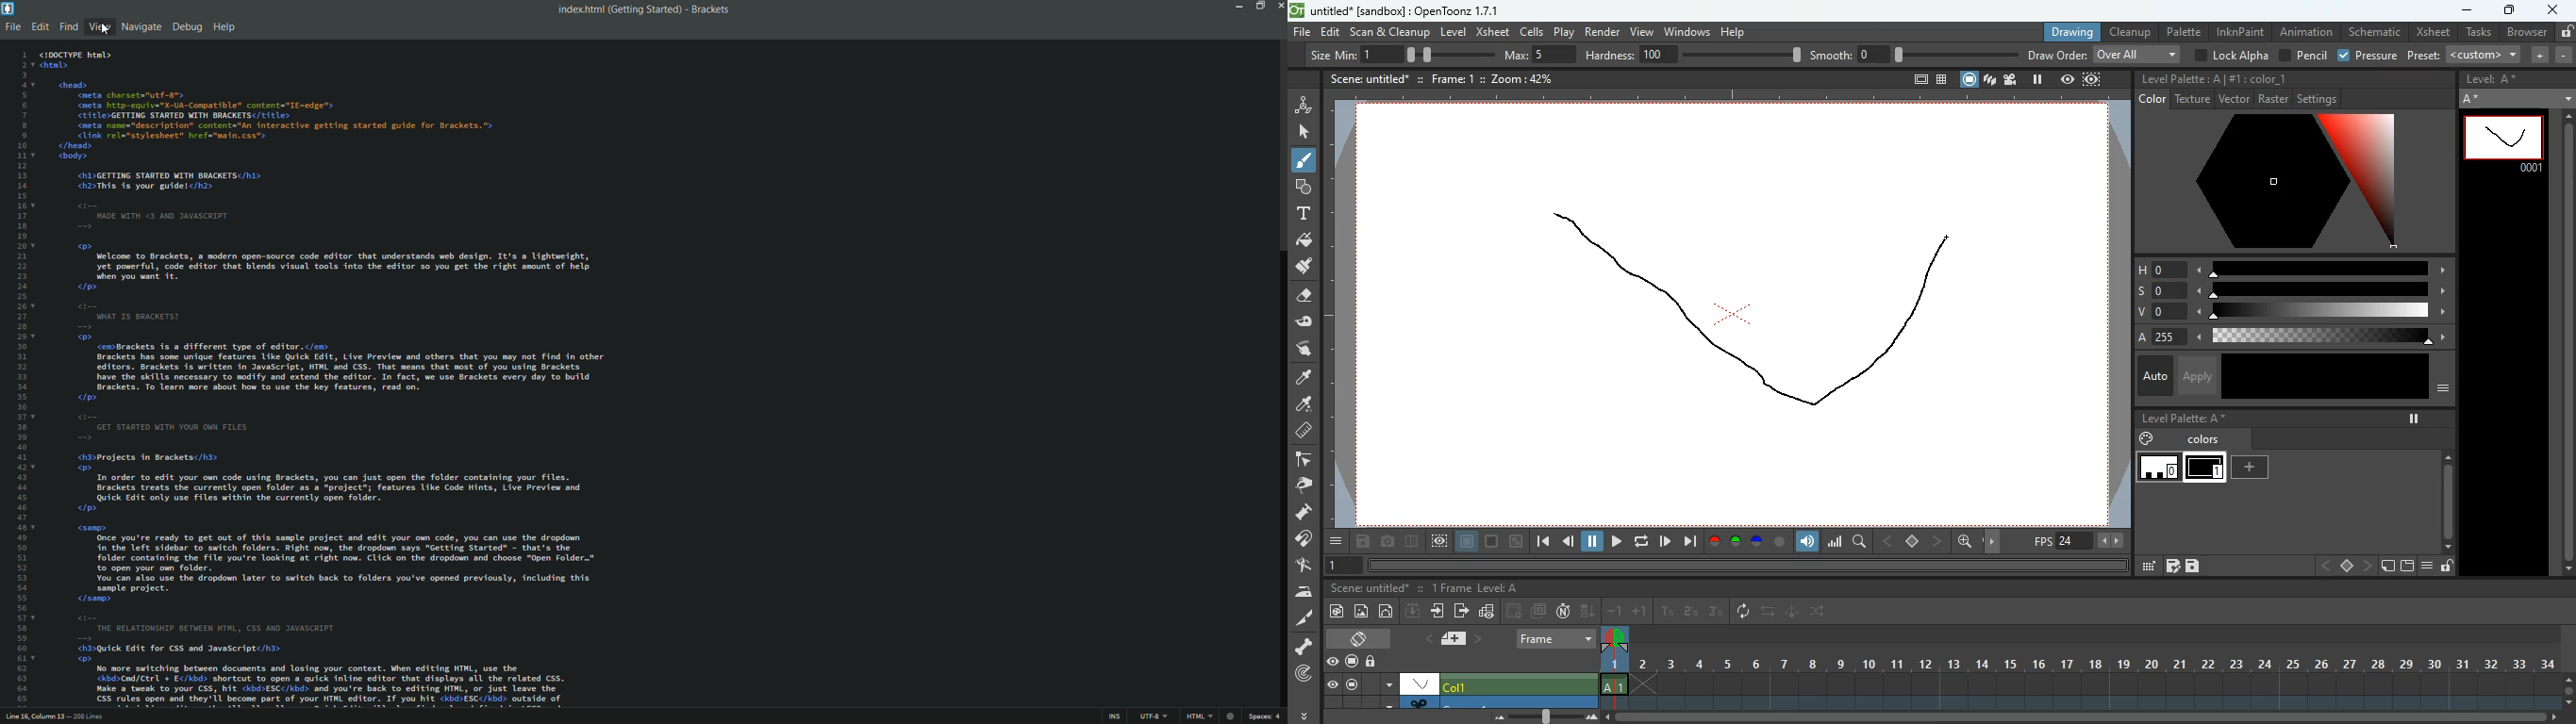 Image resolution: width=2576 pixels, height=728 pixels. What do you see at coordinates (2308, 32) in the screenshot?
I see `animation` at bounding box center [2308, 32].